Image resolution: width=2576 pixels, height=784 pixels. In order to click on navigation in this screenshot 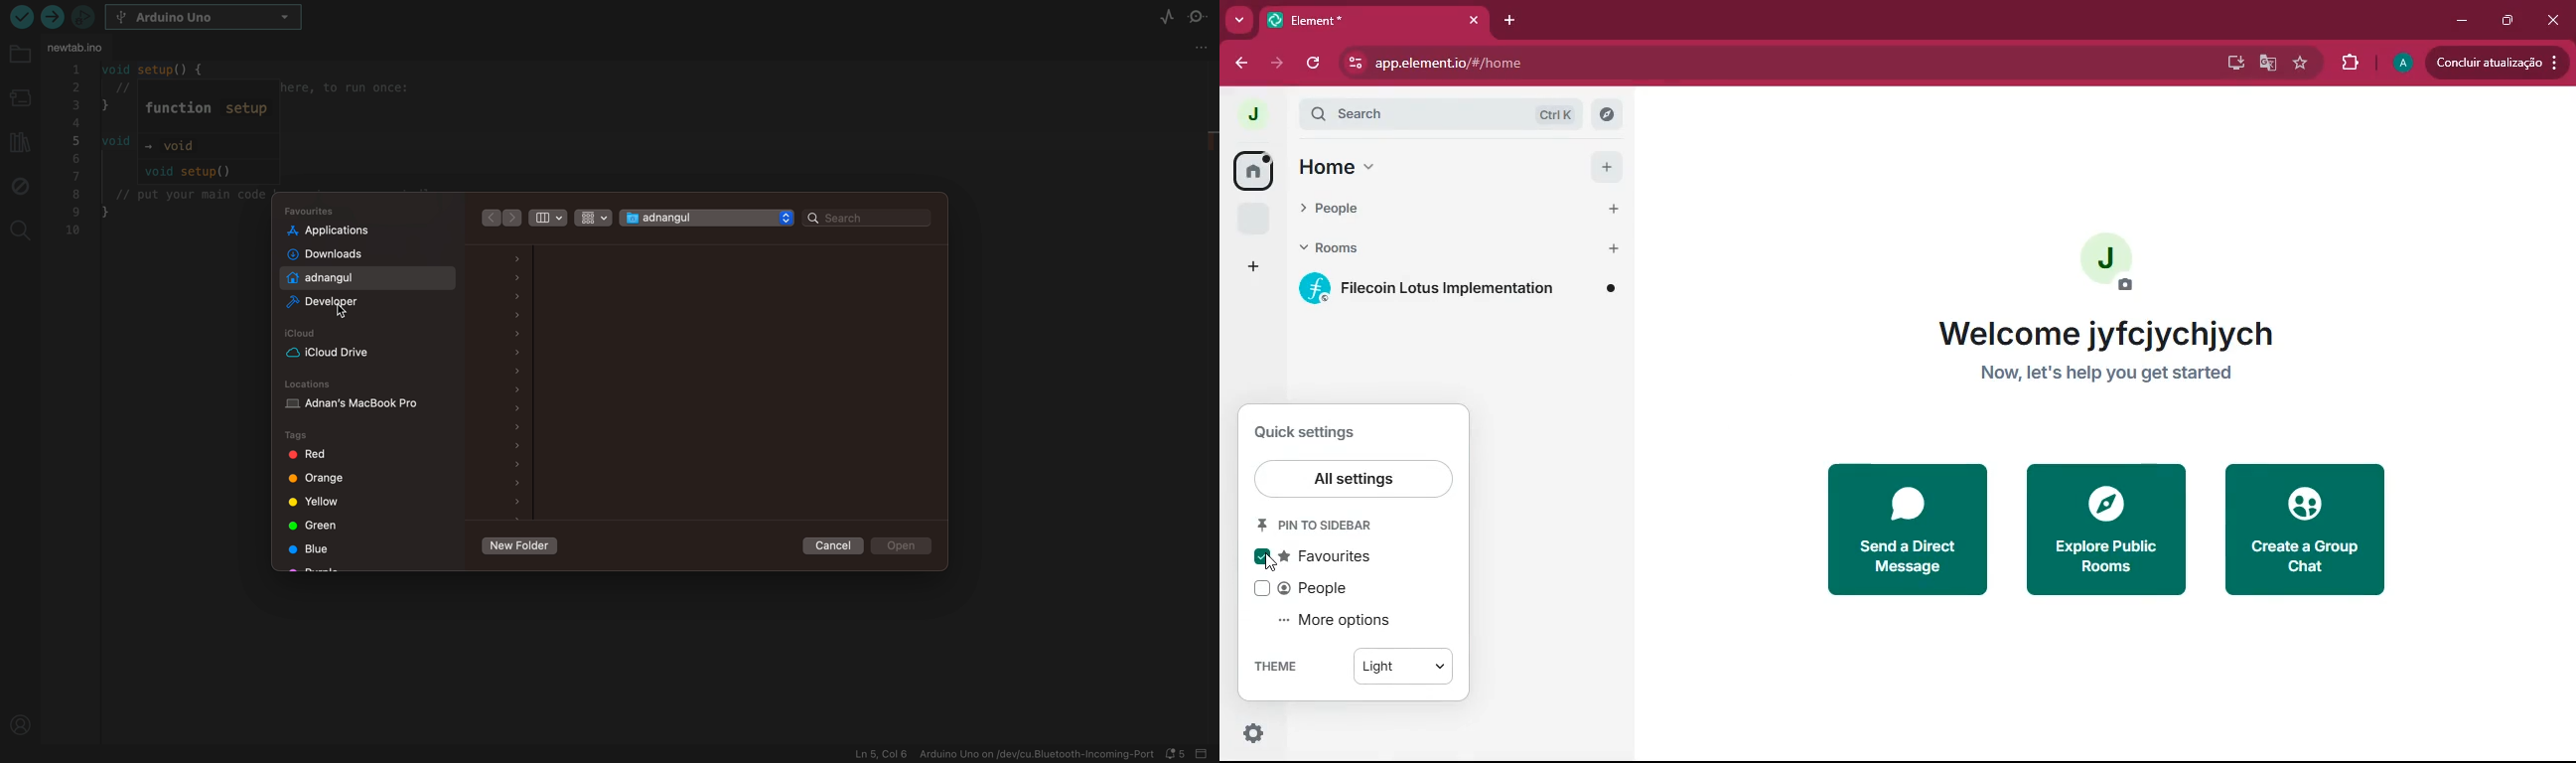, I will do `click(2300, 64)`.